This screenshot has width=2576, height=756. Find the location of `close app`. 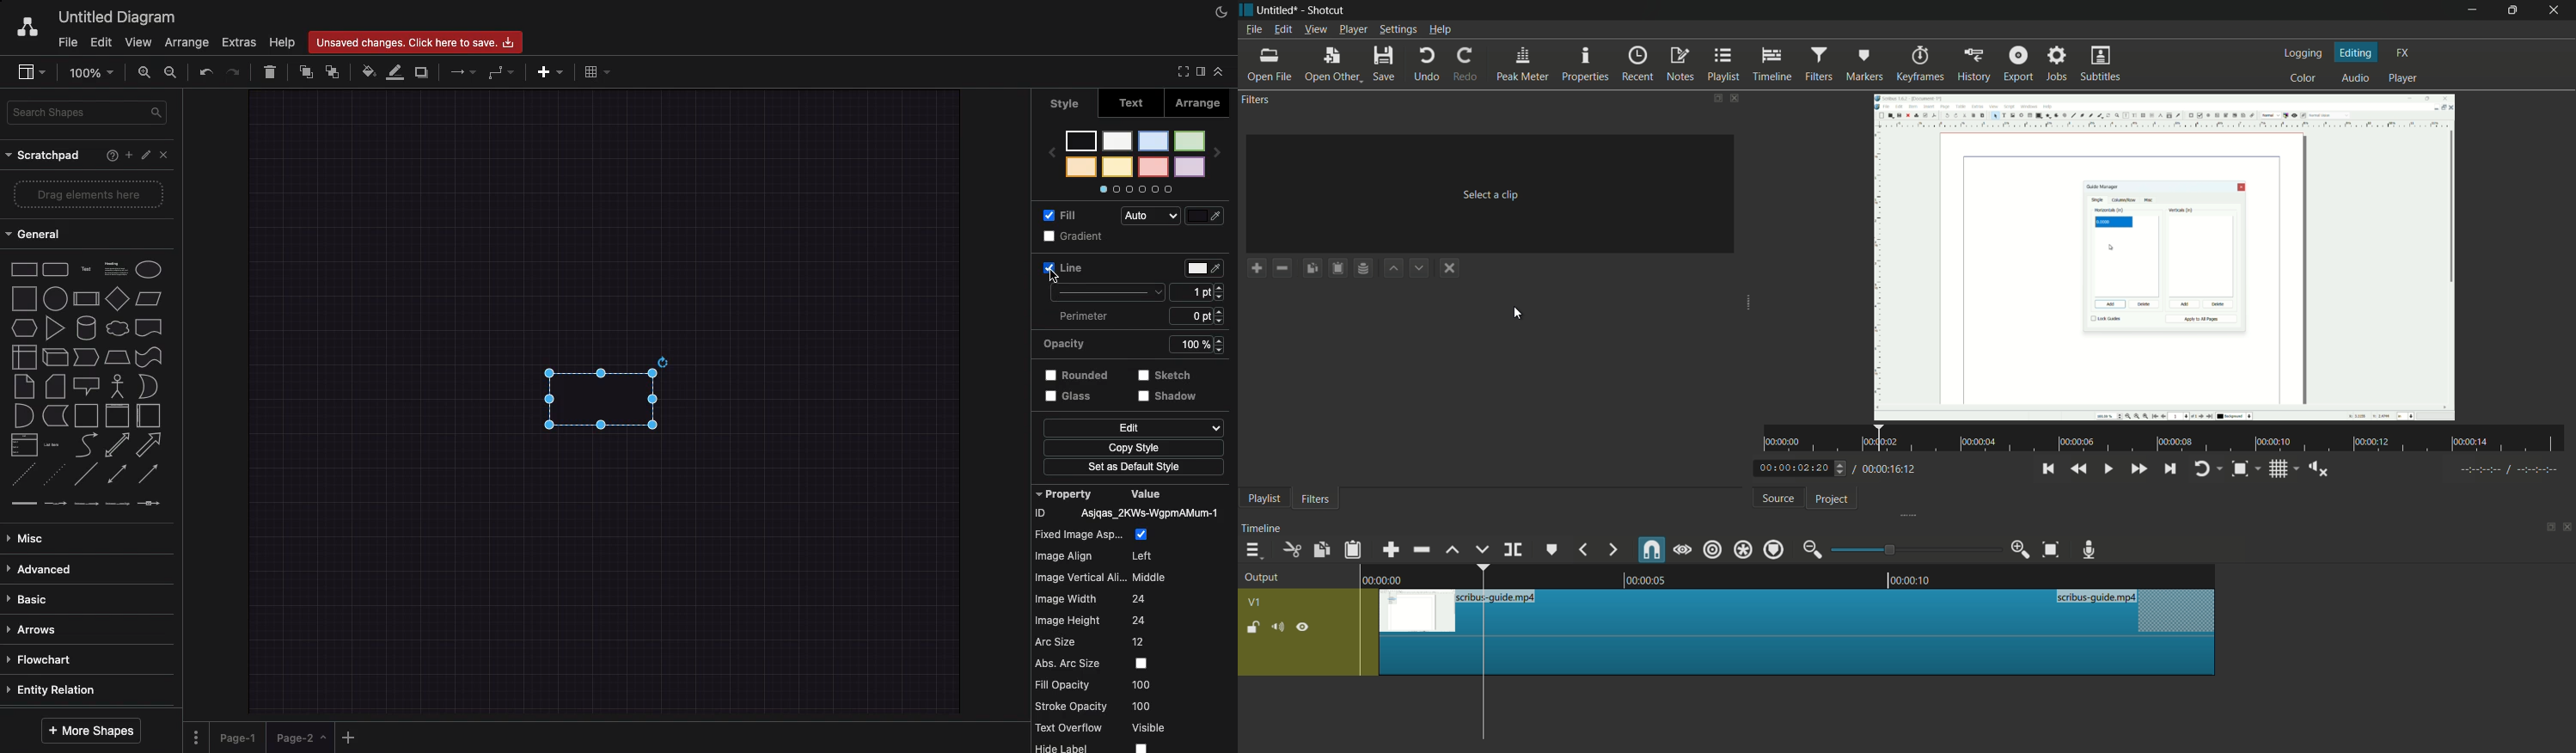

close app is located at coordinates (2558, 10).